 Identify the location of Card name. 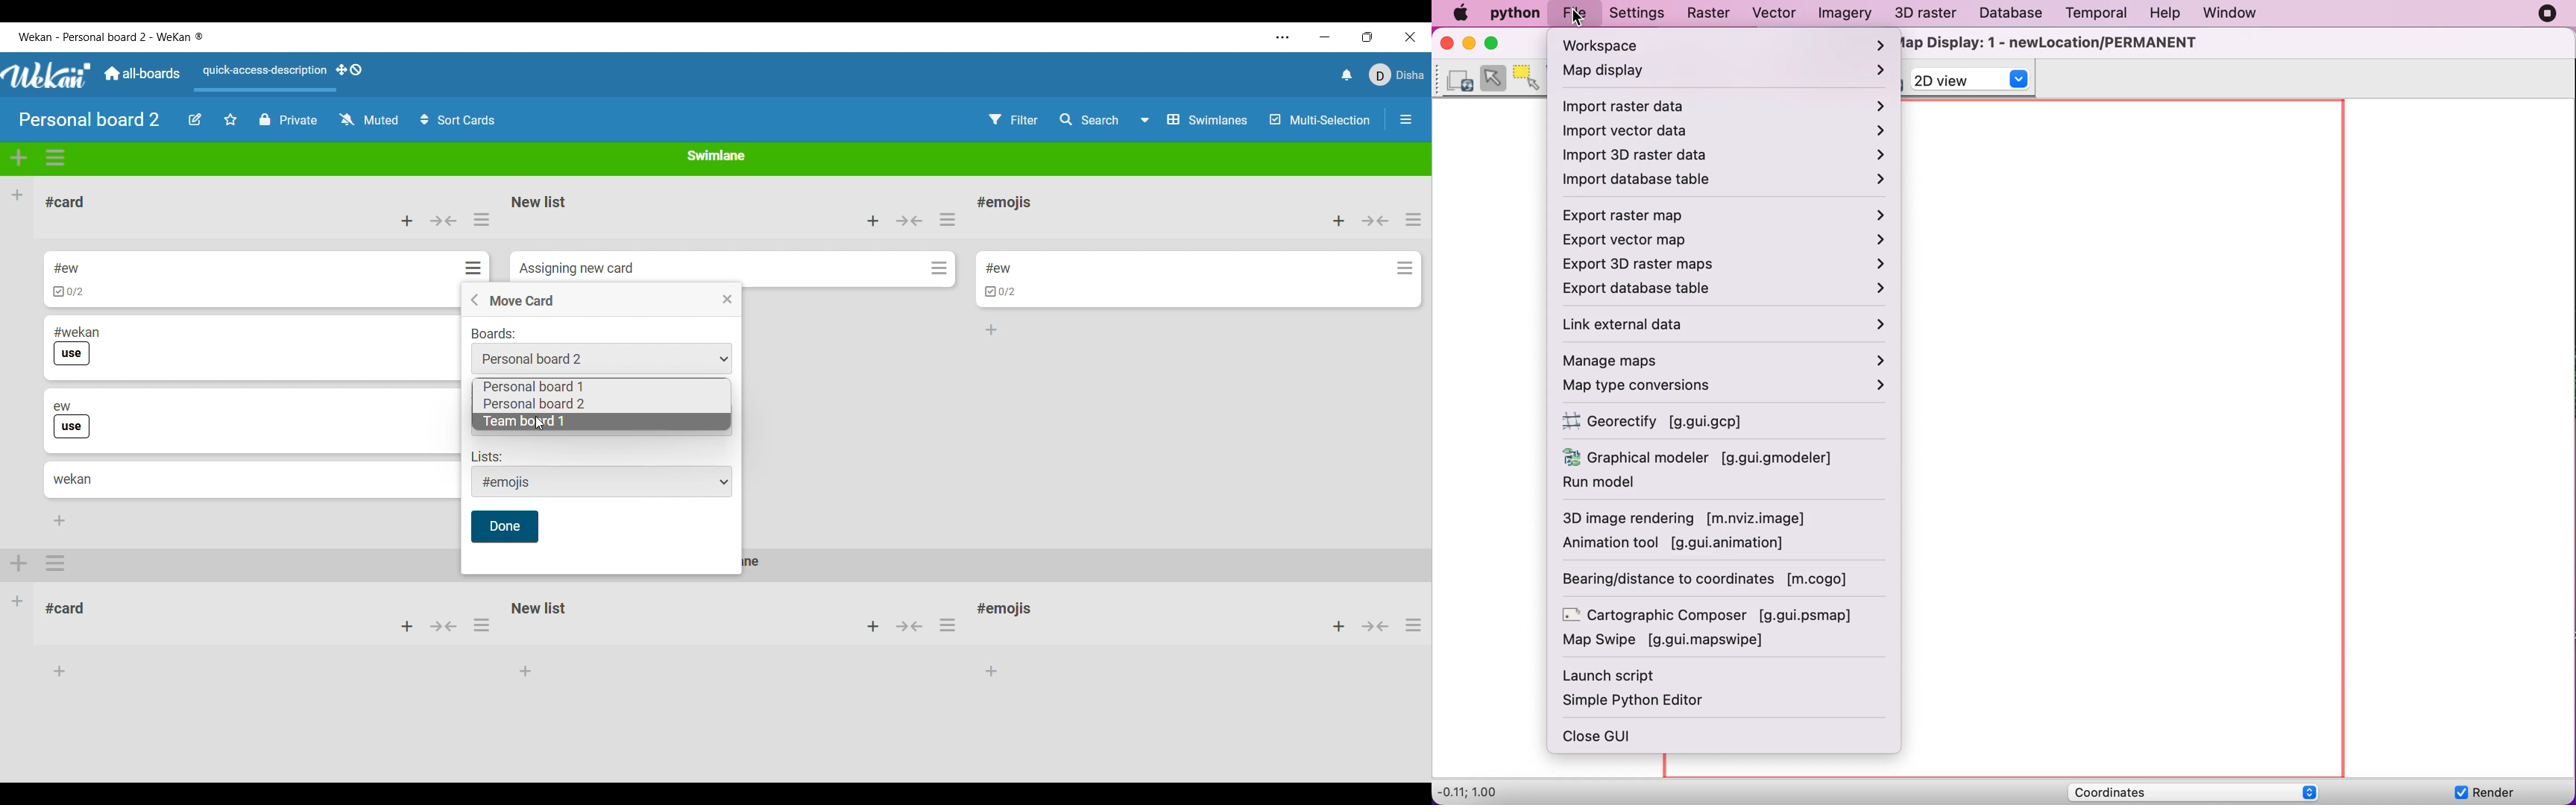
(998, 268).